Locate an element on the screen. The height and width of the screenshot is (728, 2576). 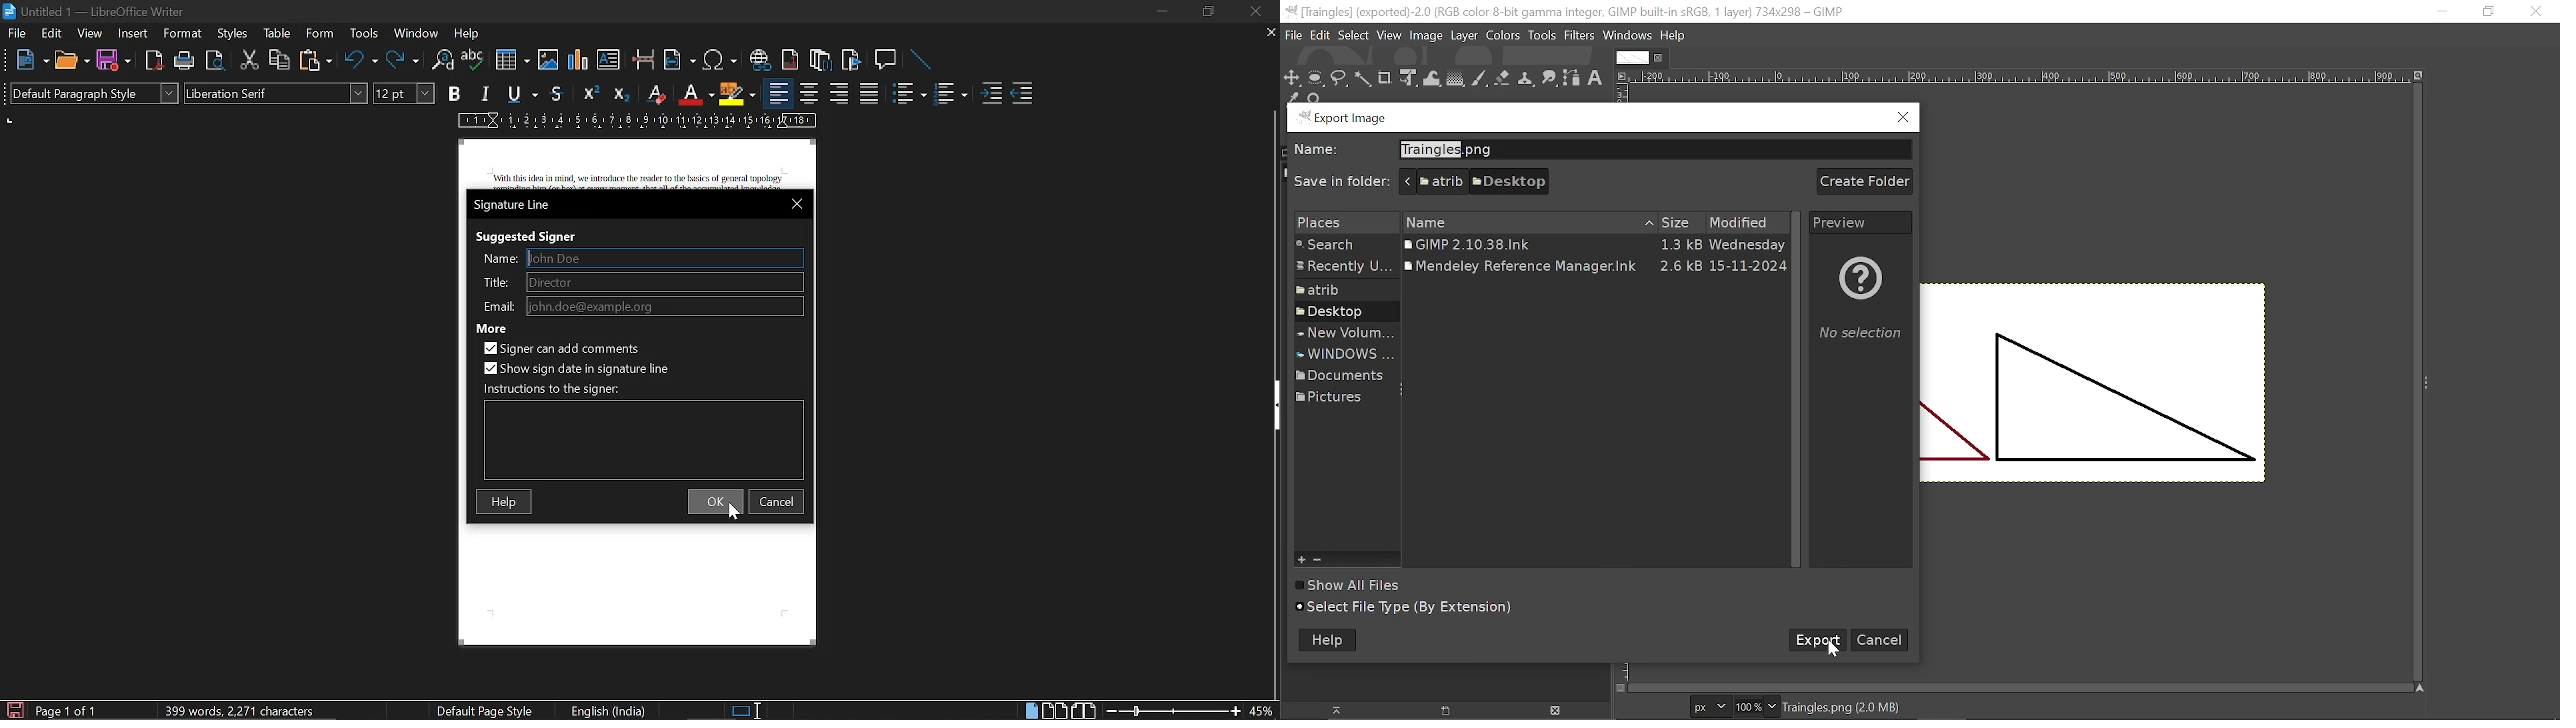
eraser is located at coordinates (658, 93).